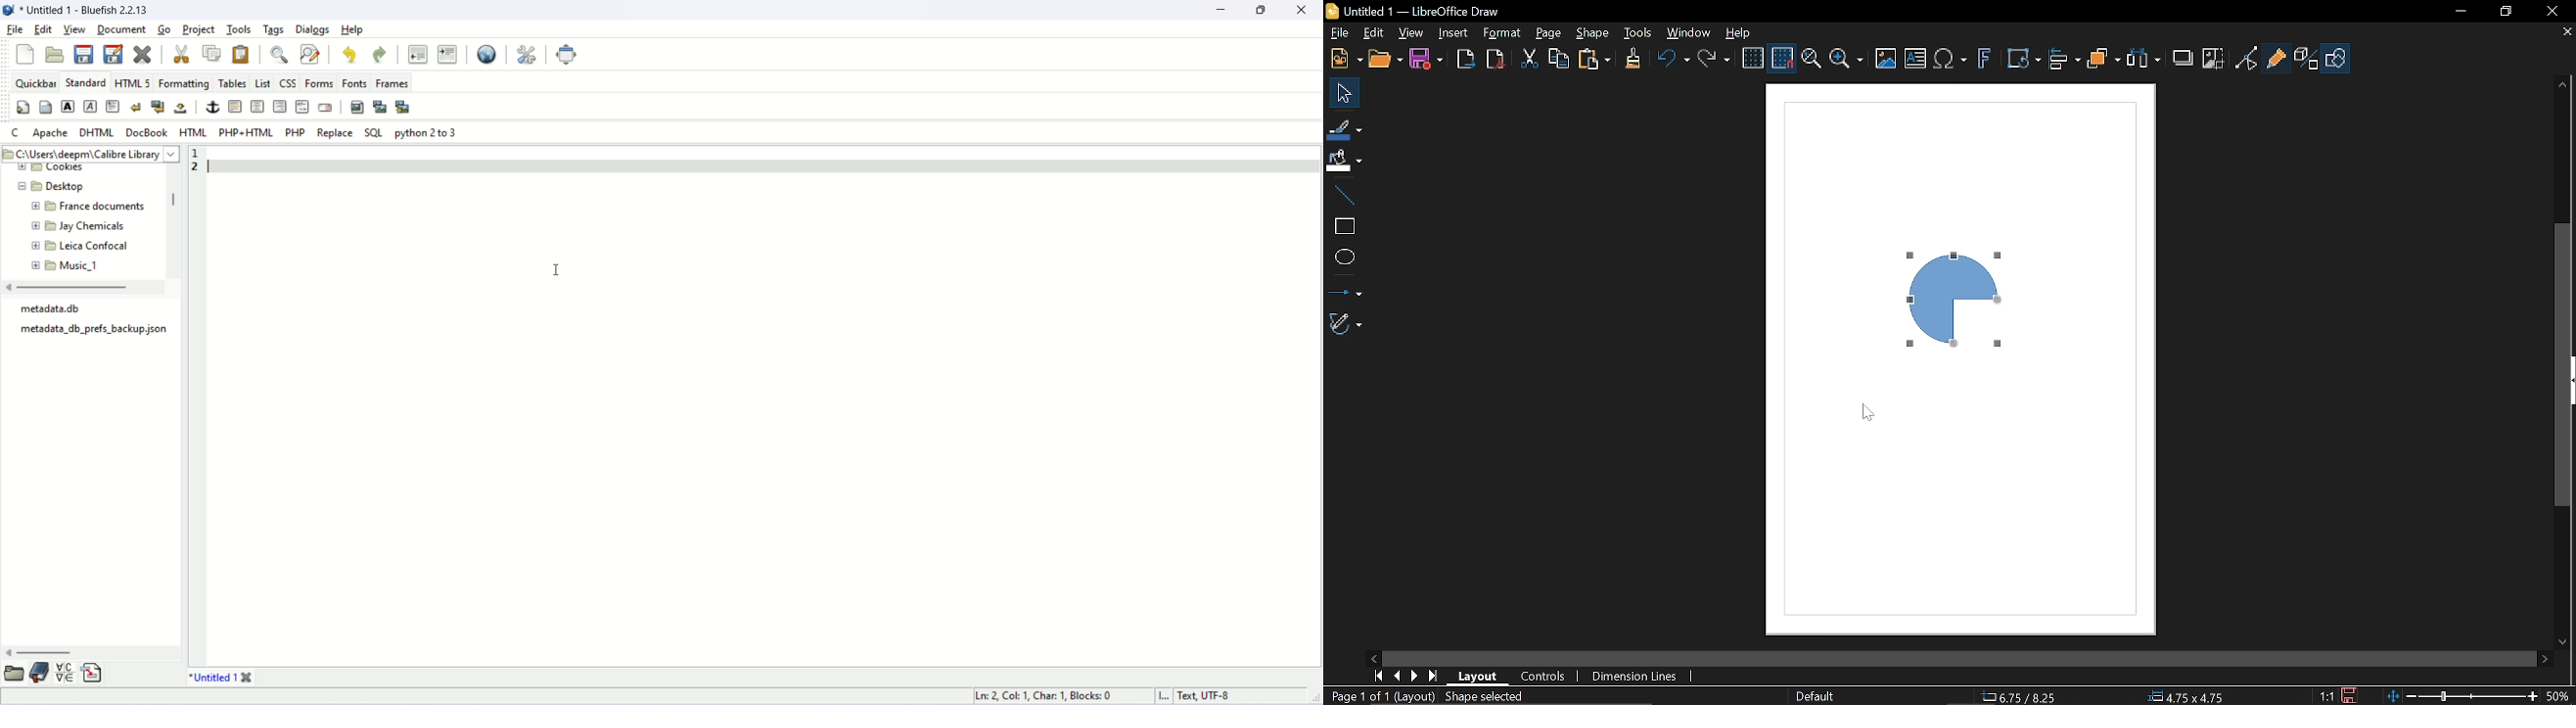  Describe the element at coordinates (1817, 696) in the screenshot. I see `Default (Slide master name)` at that location.